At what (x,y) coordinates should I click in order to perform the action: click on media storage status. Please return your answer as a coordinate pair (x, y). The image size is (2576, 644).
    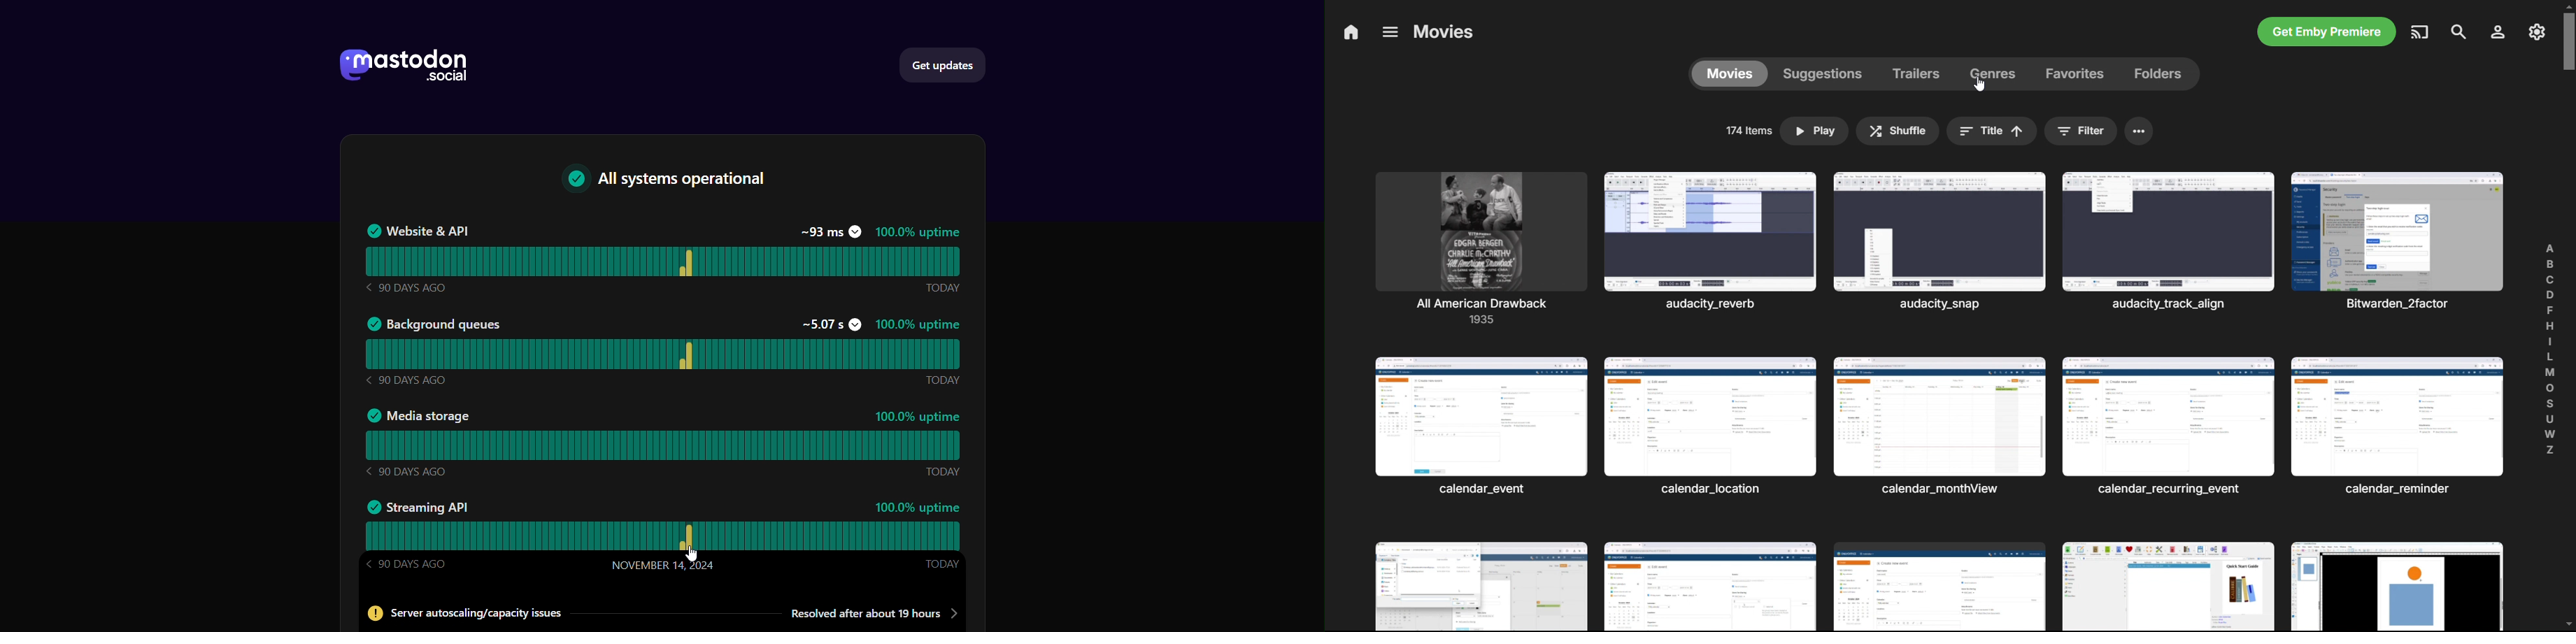
    Looking at the image, I should click on (662, 447).